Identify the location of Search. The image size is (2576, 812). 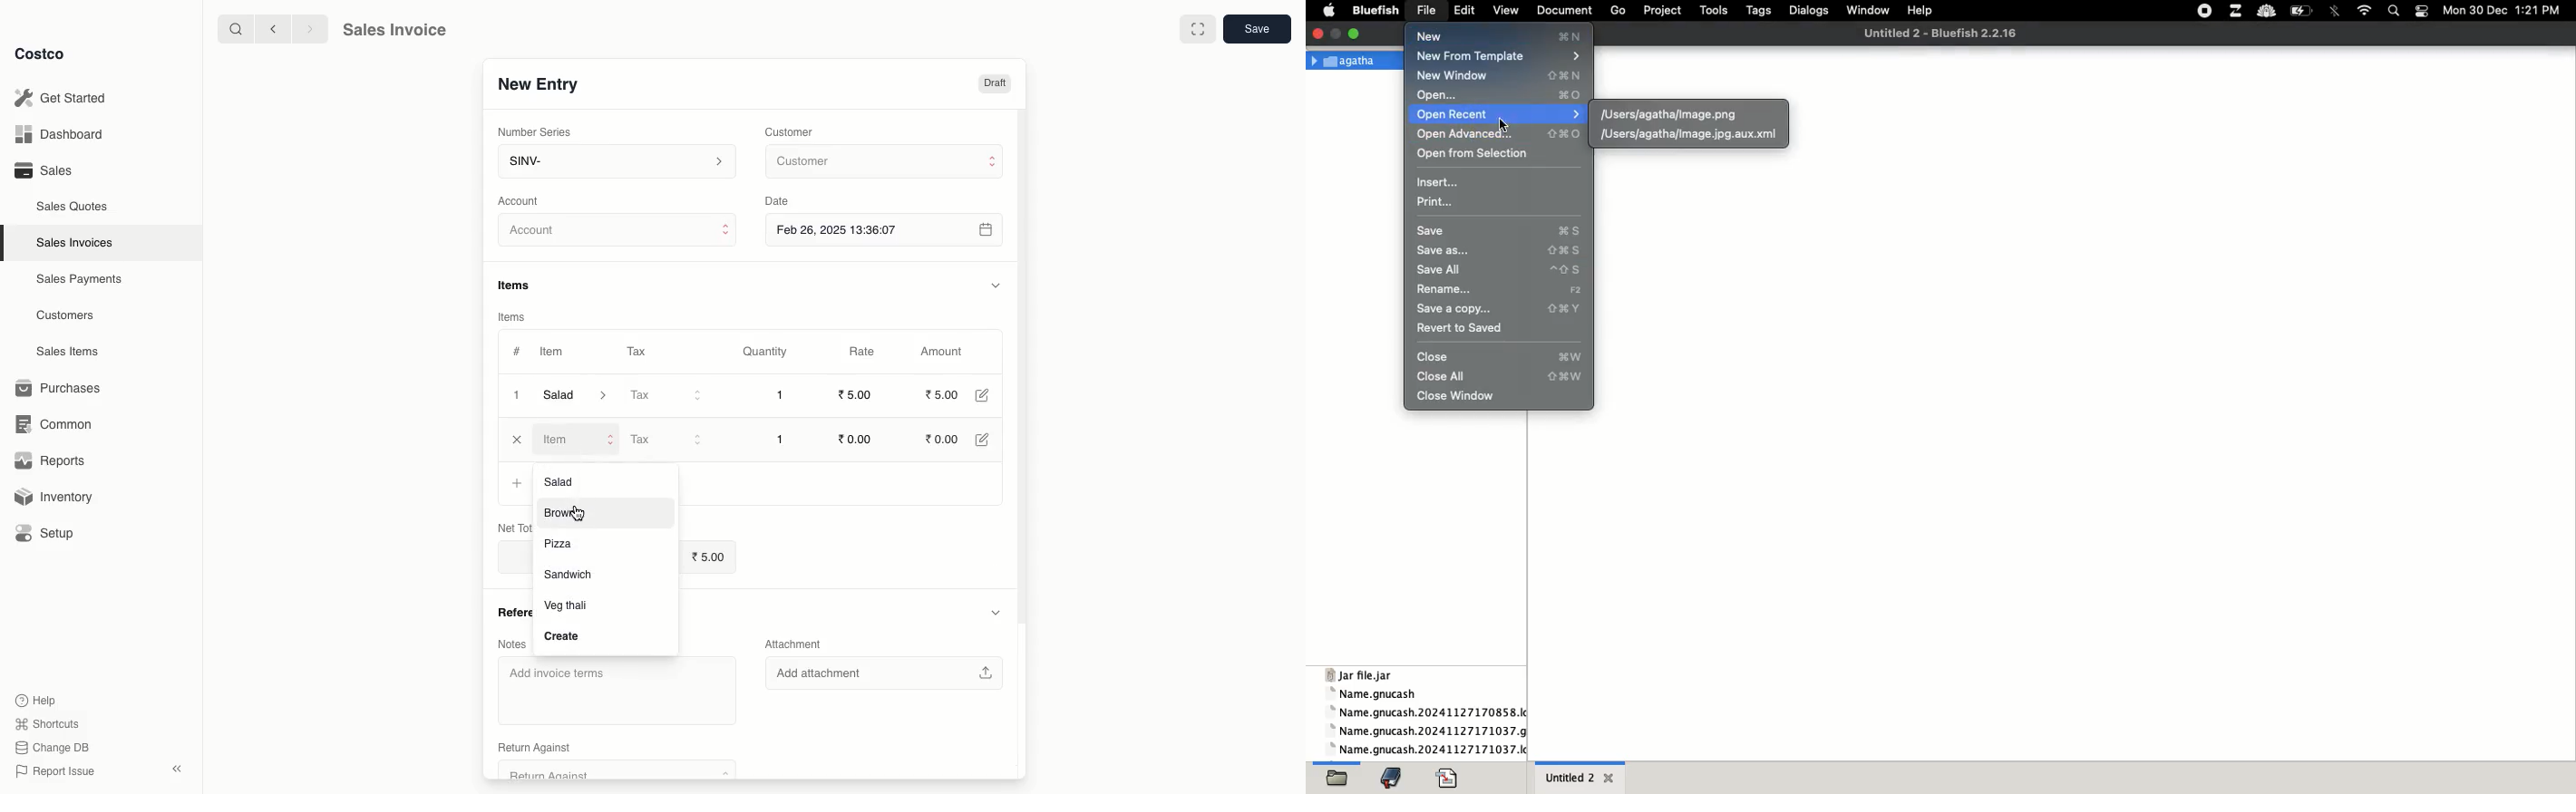
(233, 28).